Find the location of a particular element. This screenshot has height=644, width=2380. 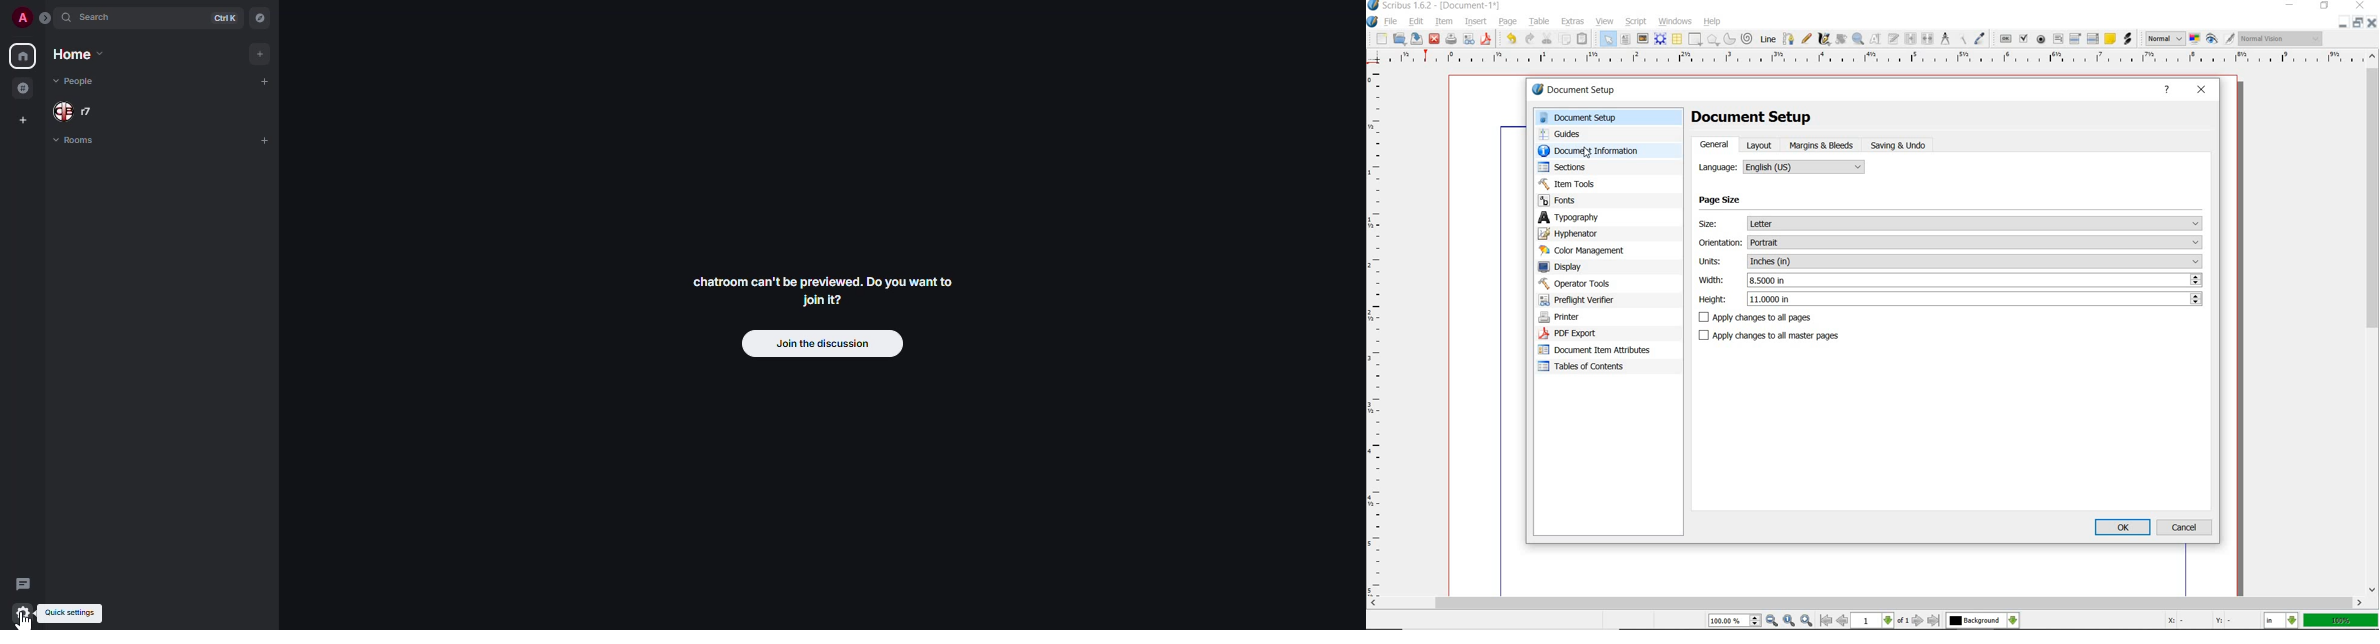

chatroom can't be previewed. Join it? is located at coordinates (826, 289).